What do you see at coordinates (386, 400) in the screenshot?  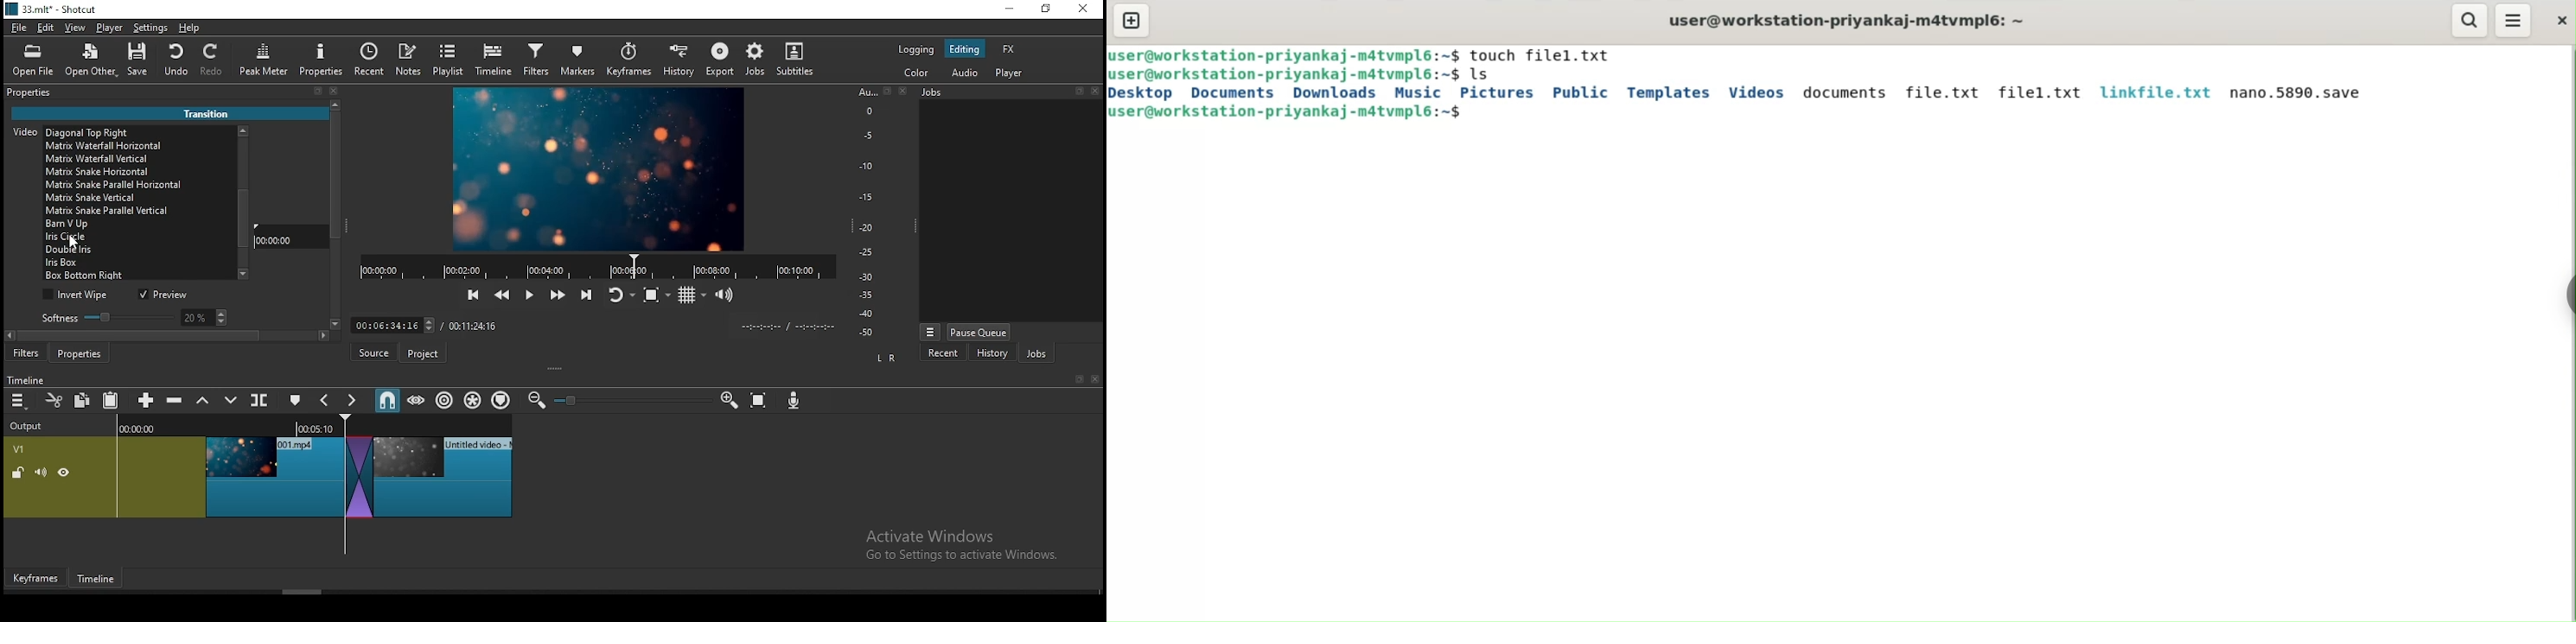 I see `snap` at bounding box center [386, 400].